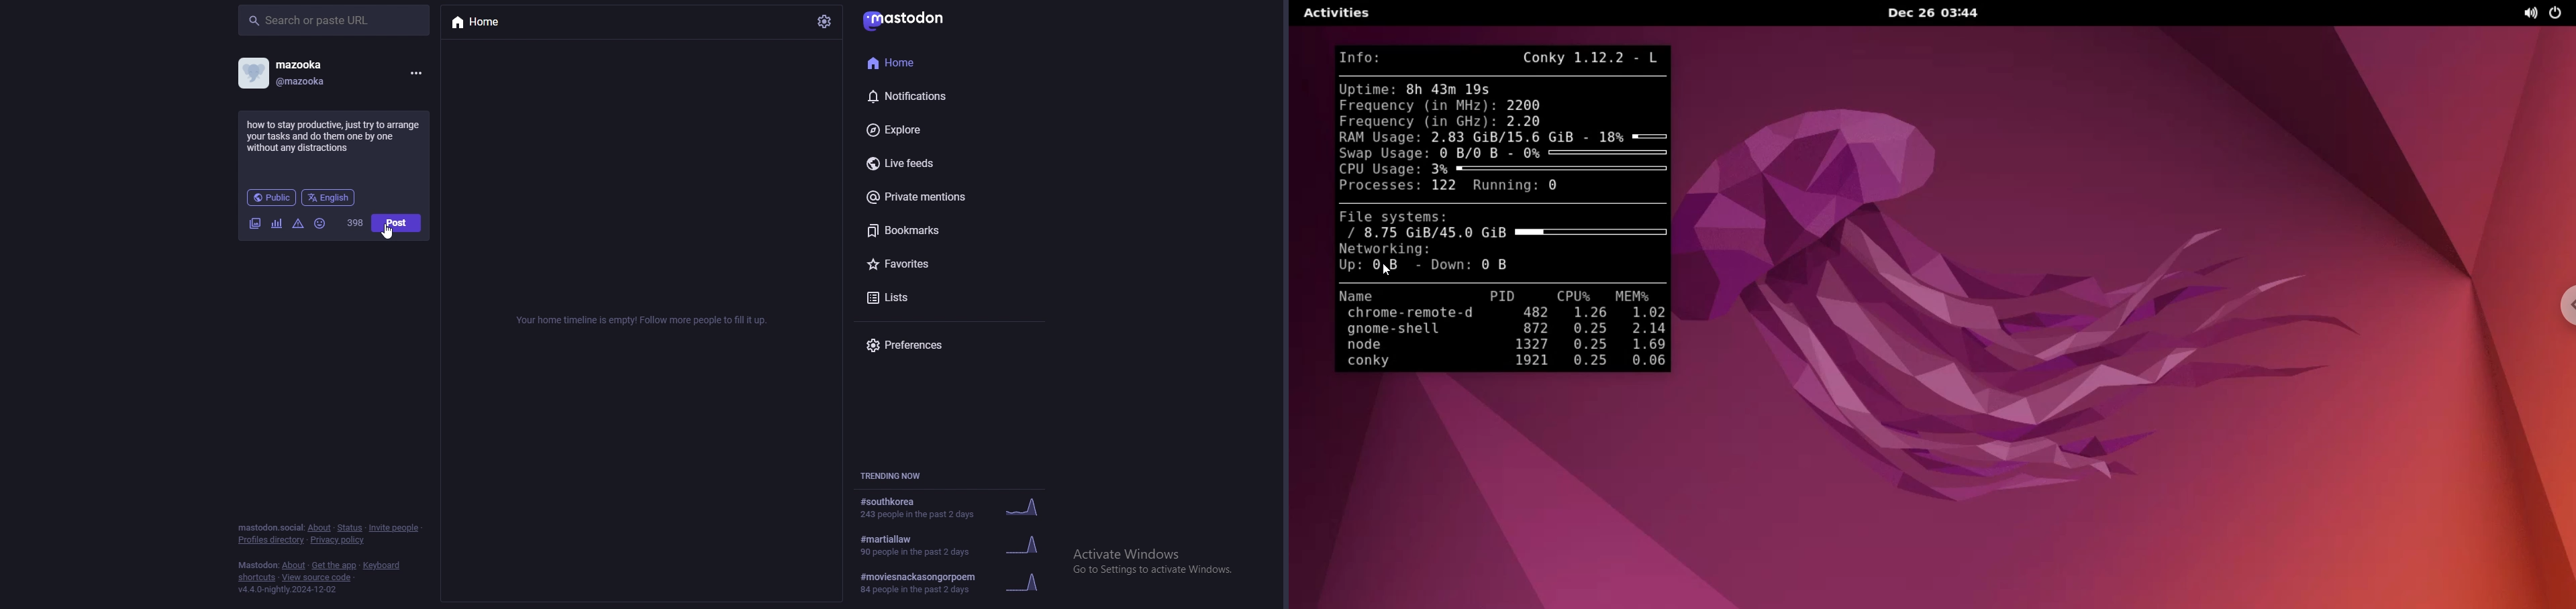 Image resolution: width=2576 pixels, height=616 pixels. Describe the element at coordinates (646, 319) in the screenshot. I see `info` at that location.